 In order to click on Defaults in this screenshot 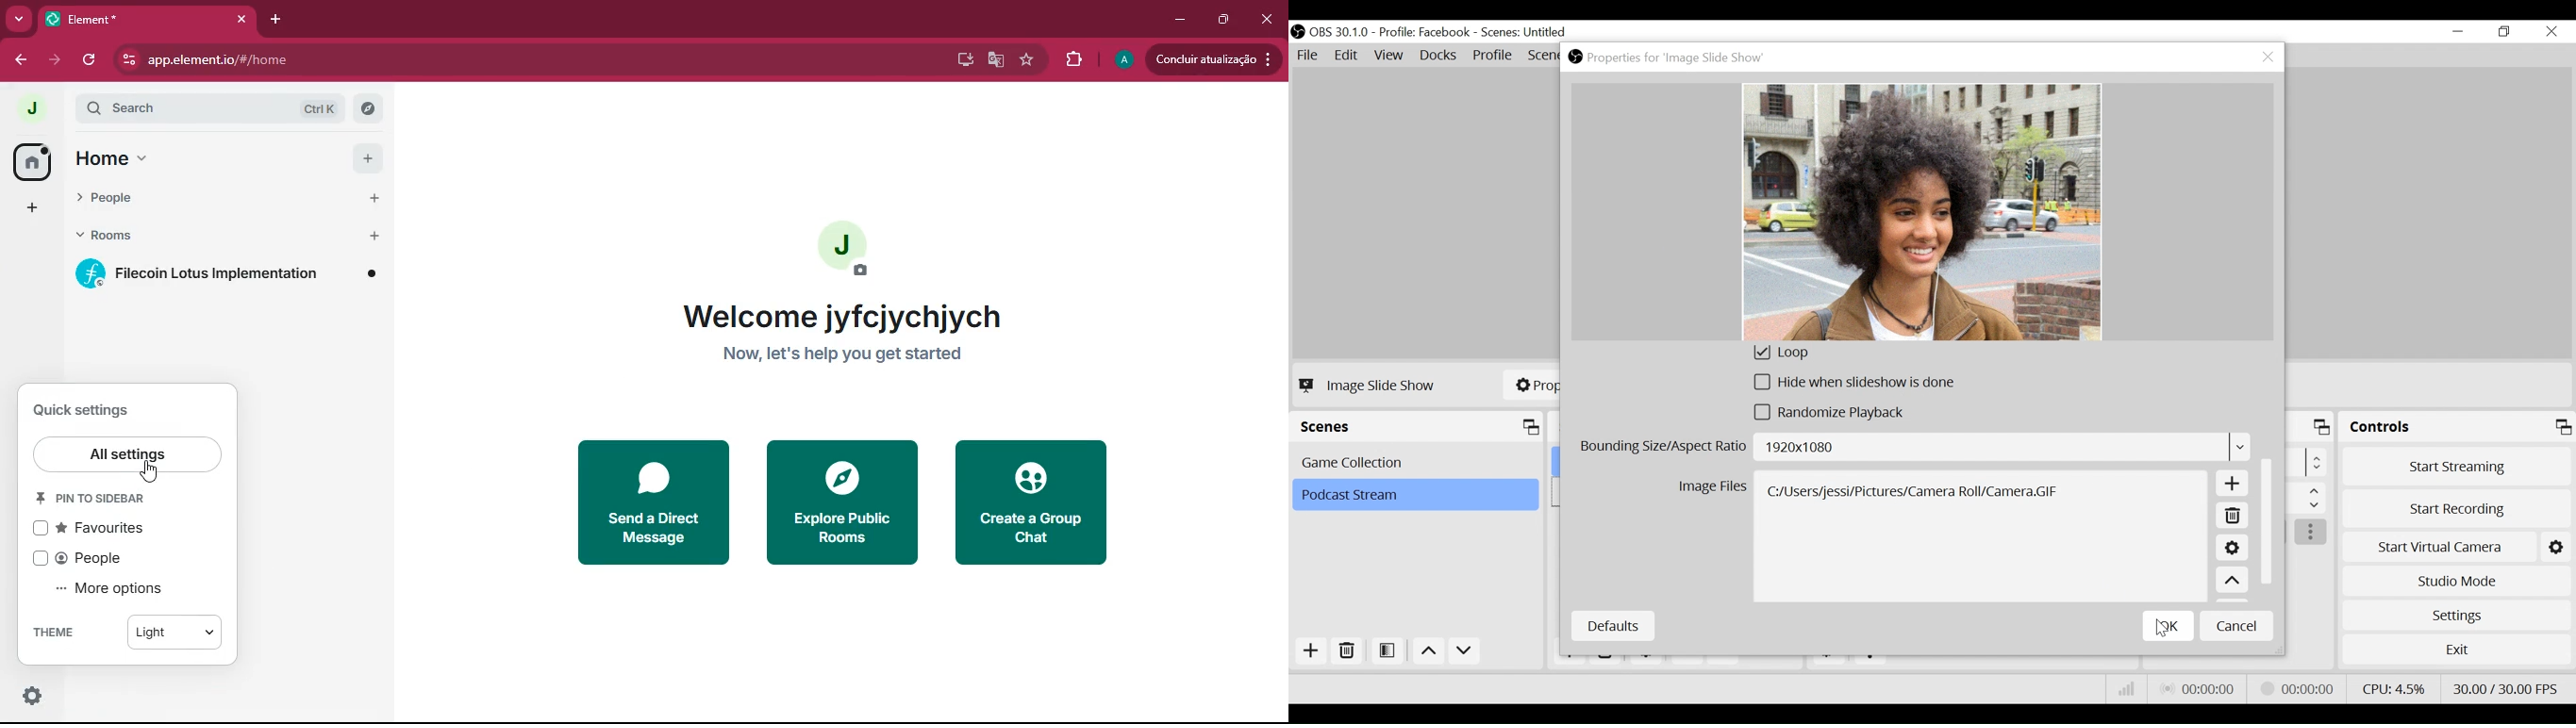, I will do `click(1612, 626)`.